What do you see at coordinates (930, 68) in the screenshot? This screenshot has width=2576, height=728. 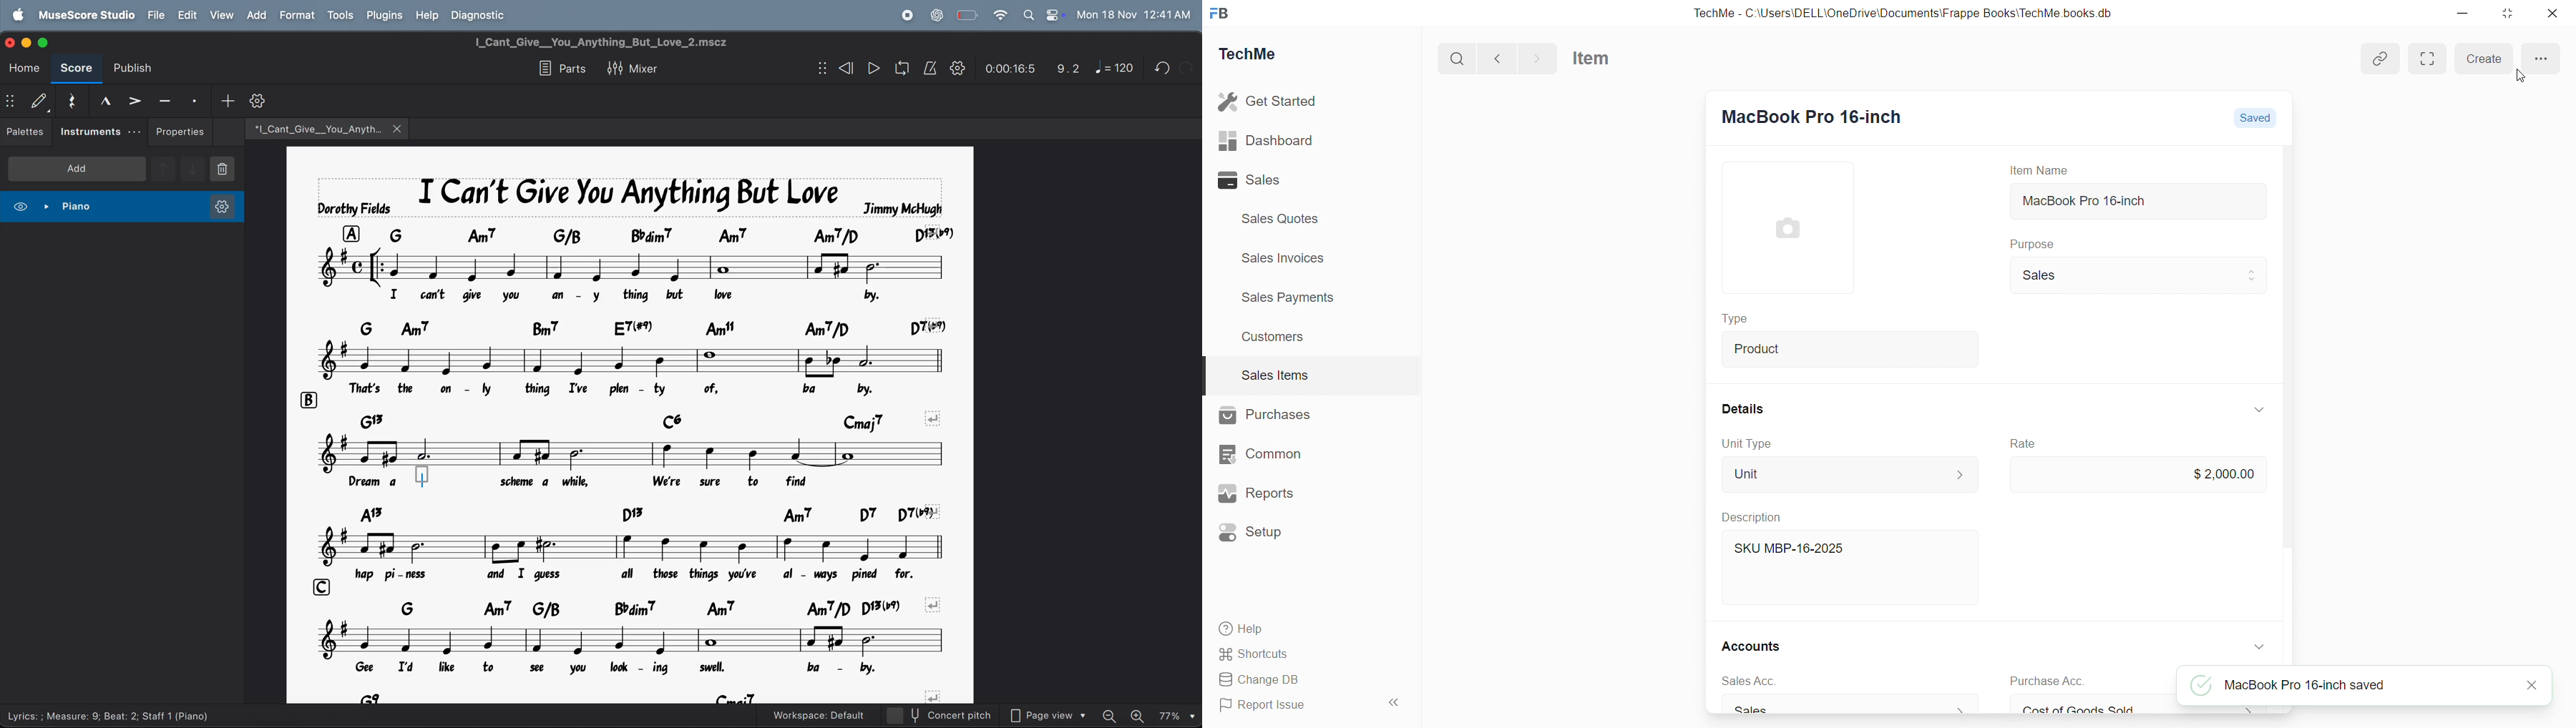 I see `metronome` at bounding box center [930, 68].